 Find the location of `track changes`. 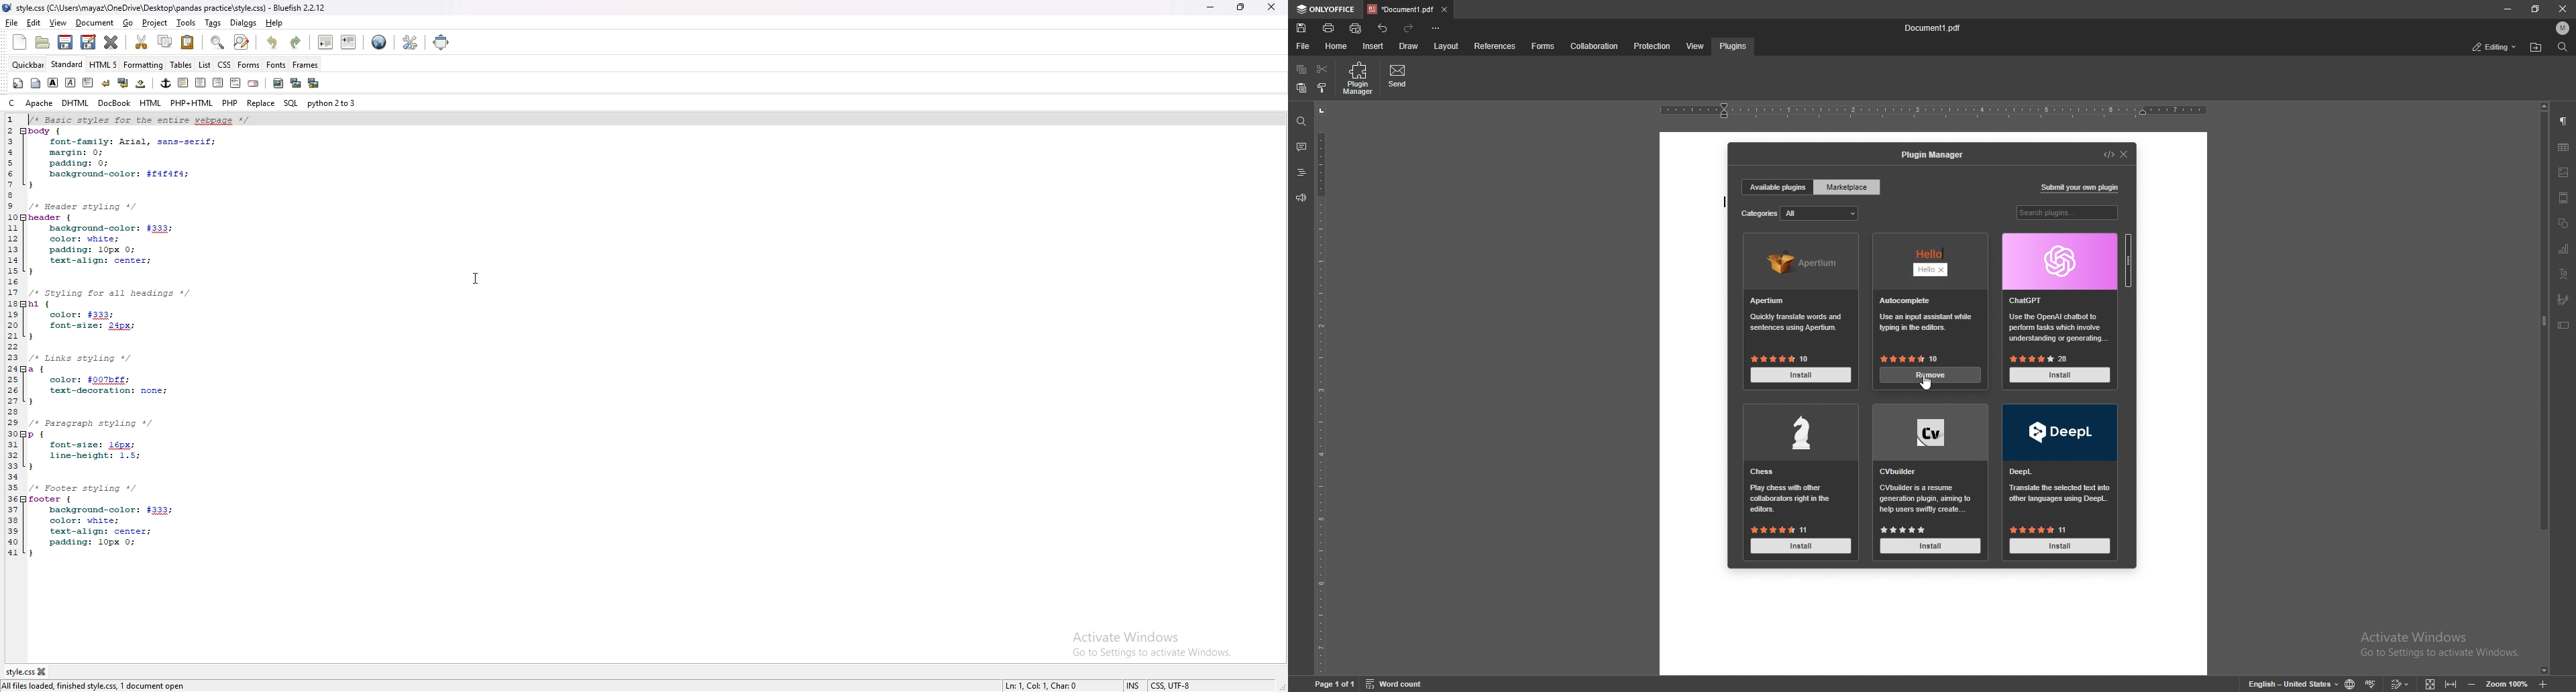

track changes is located at coordinates (2402, 683).